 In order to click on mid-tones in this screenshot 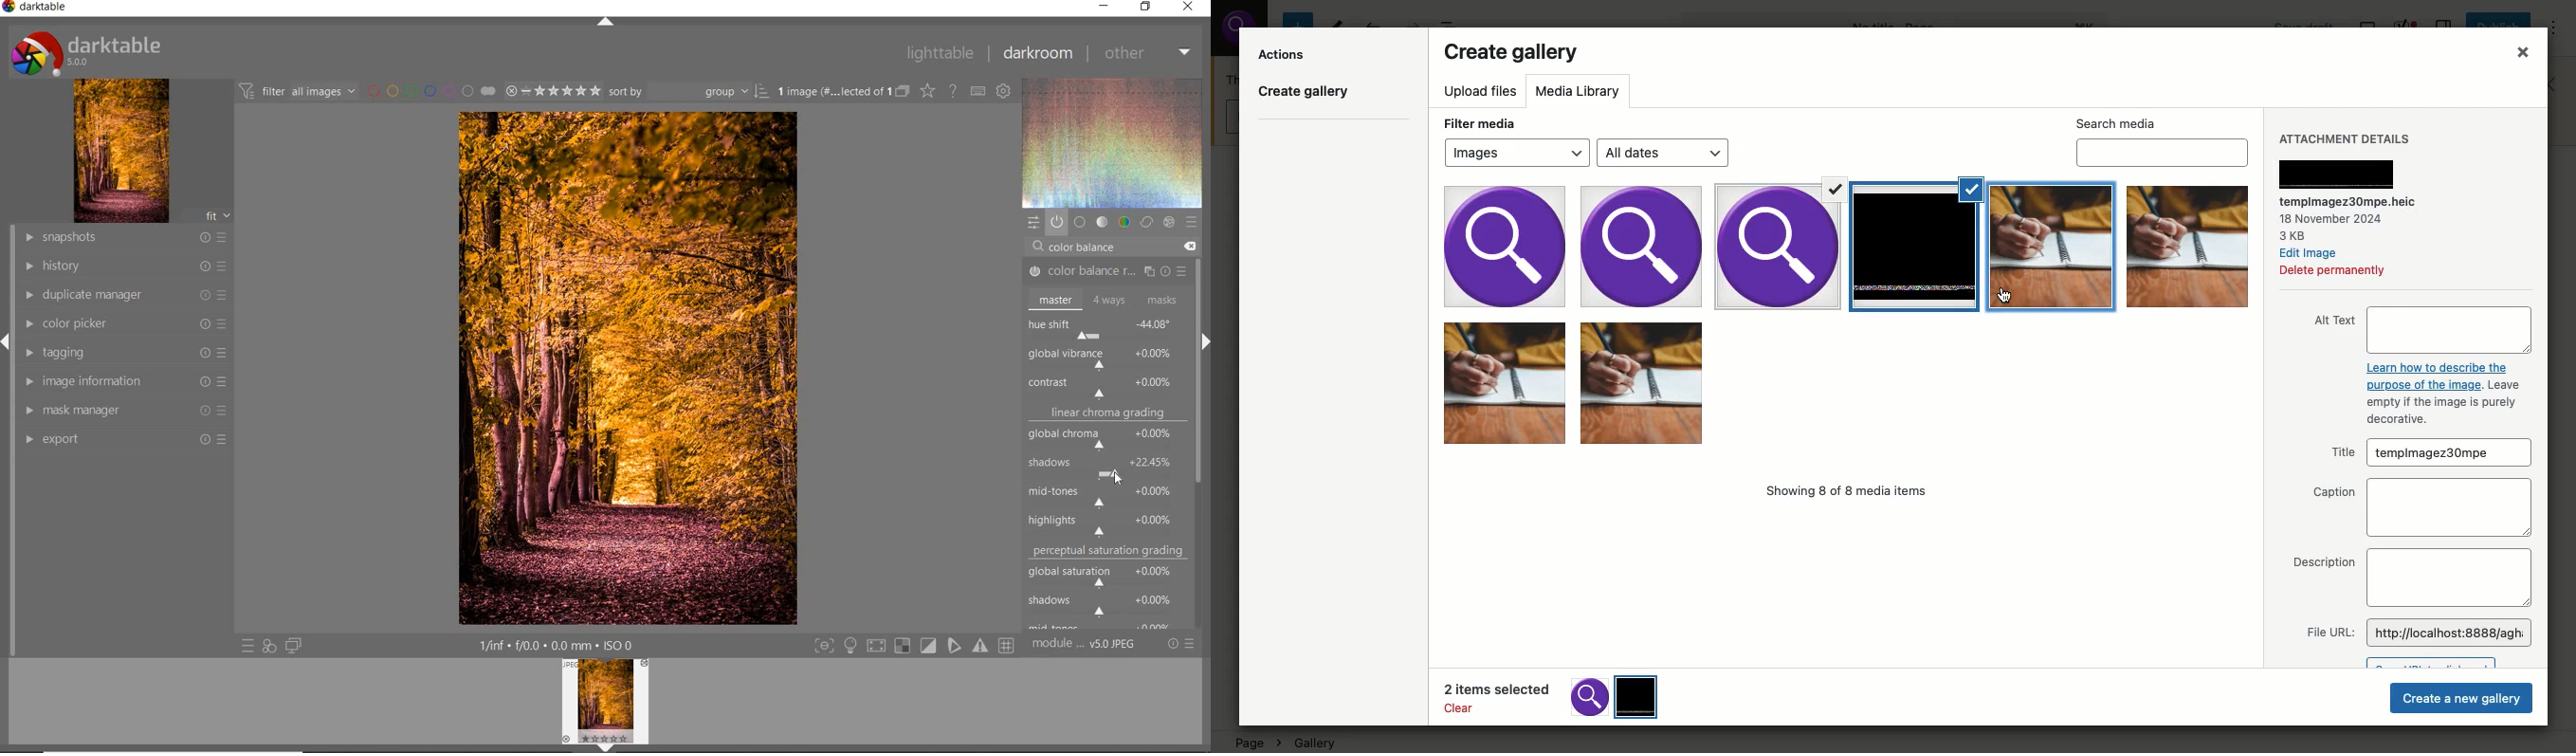, I will do `click(1105, 494)`.